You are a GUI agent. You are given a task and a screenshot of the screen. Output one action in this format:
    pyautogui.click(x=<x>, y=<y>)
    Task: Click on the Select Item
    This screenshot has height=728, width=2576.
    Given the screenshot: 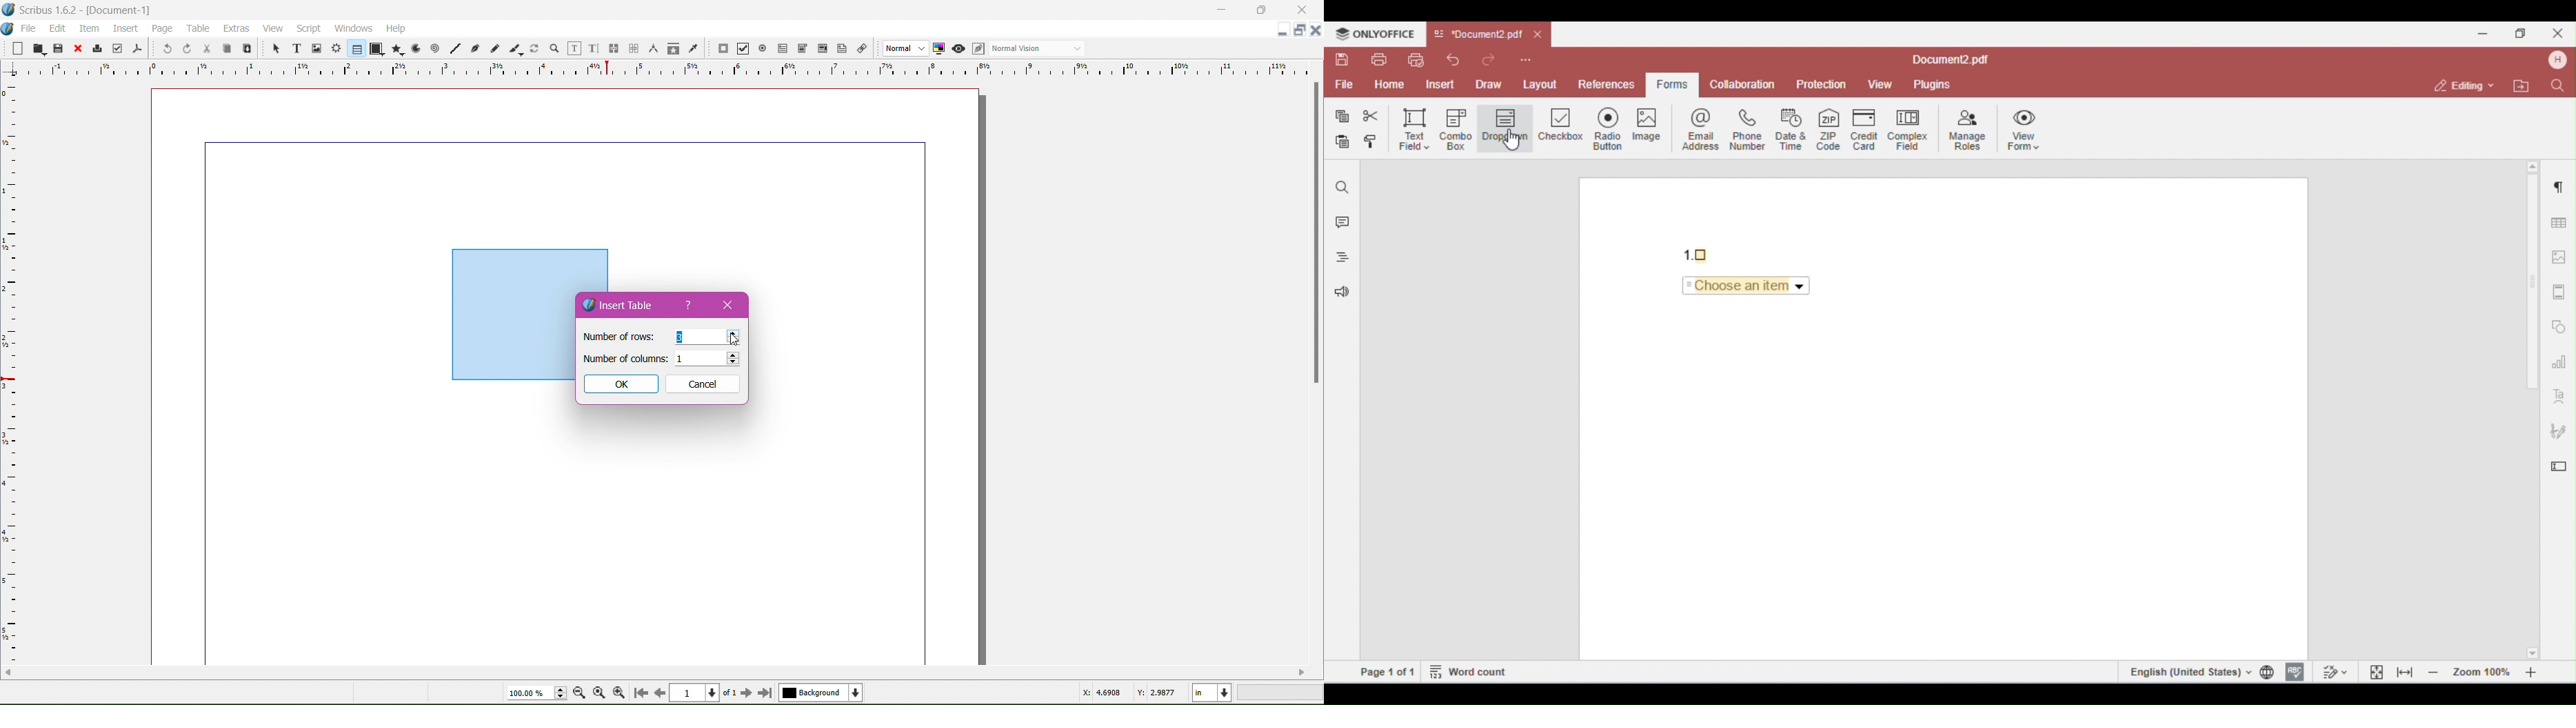 What is the action you would take?
    pyautogui.click(x=270, y=48)
    